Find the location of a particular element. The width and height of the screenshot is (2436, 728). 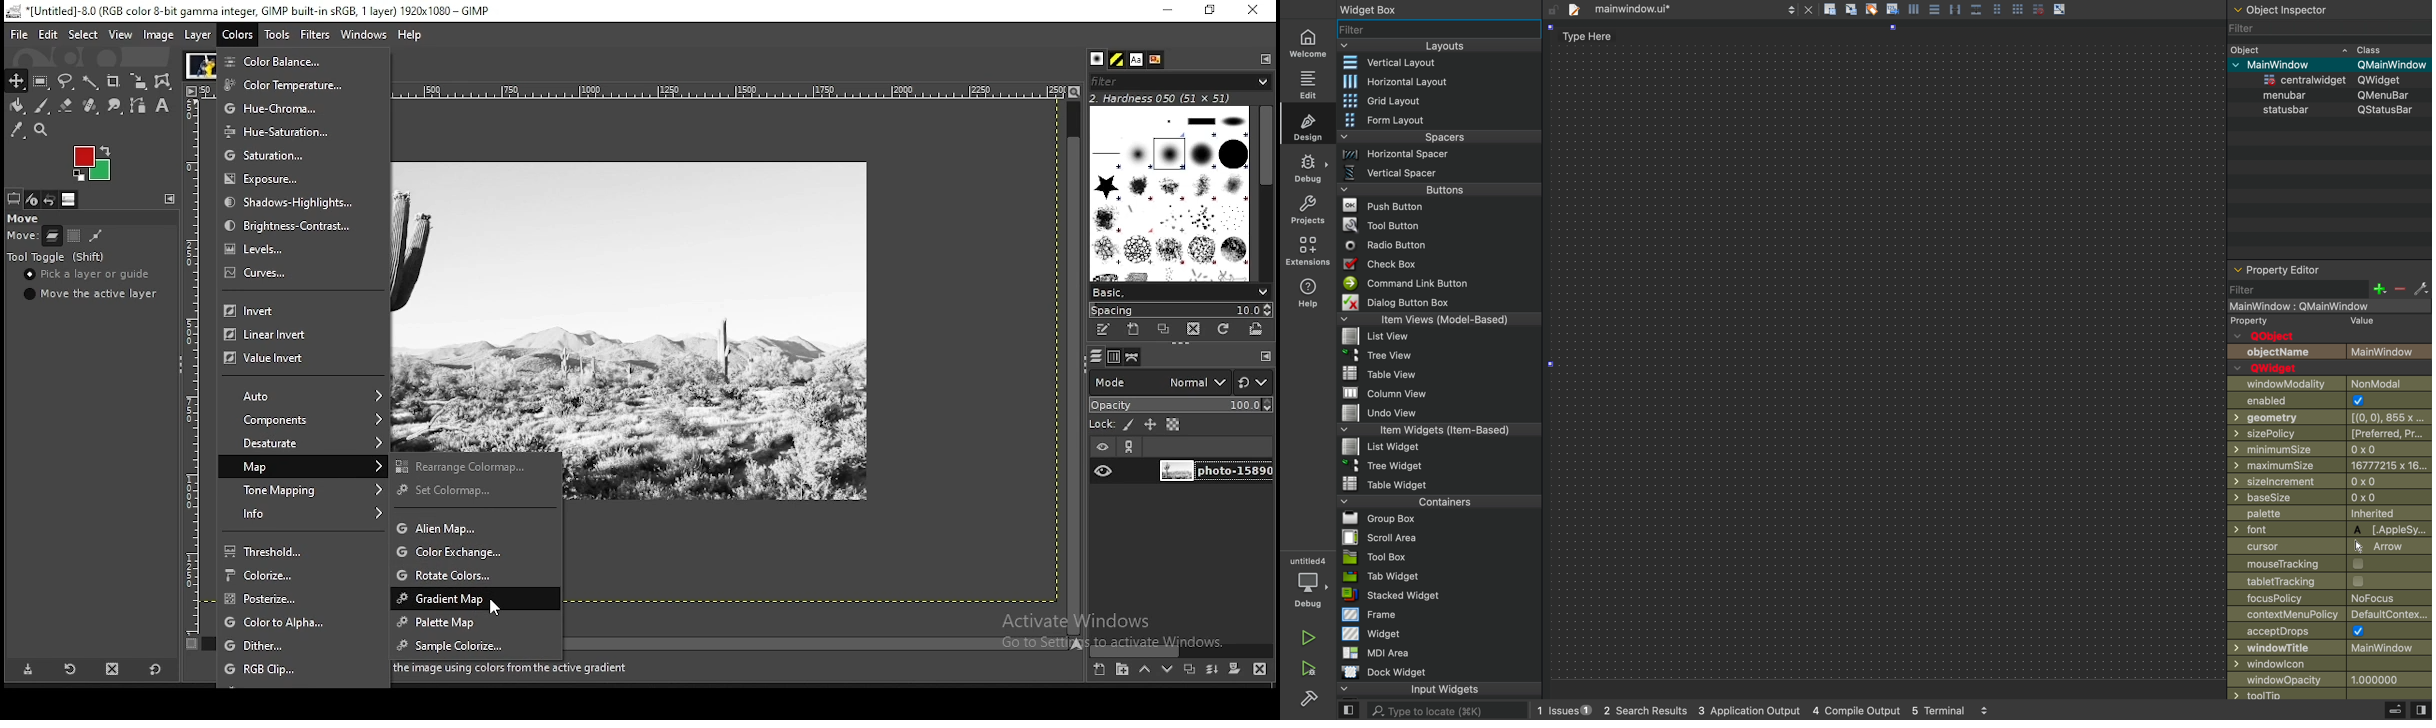

coloroze is located at coordinates (306, 575).